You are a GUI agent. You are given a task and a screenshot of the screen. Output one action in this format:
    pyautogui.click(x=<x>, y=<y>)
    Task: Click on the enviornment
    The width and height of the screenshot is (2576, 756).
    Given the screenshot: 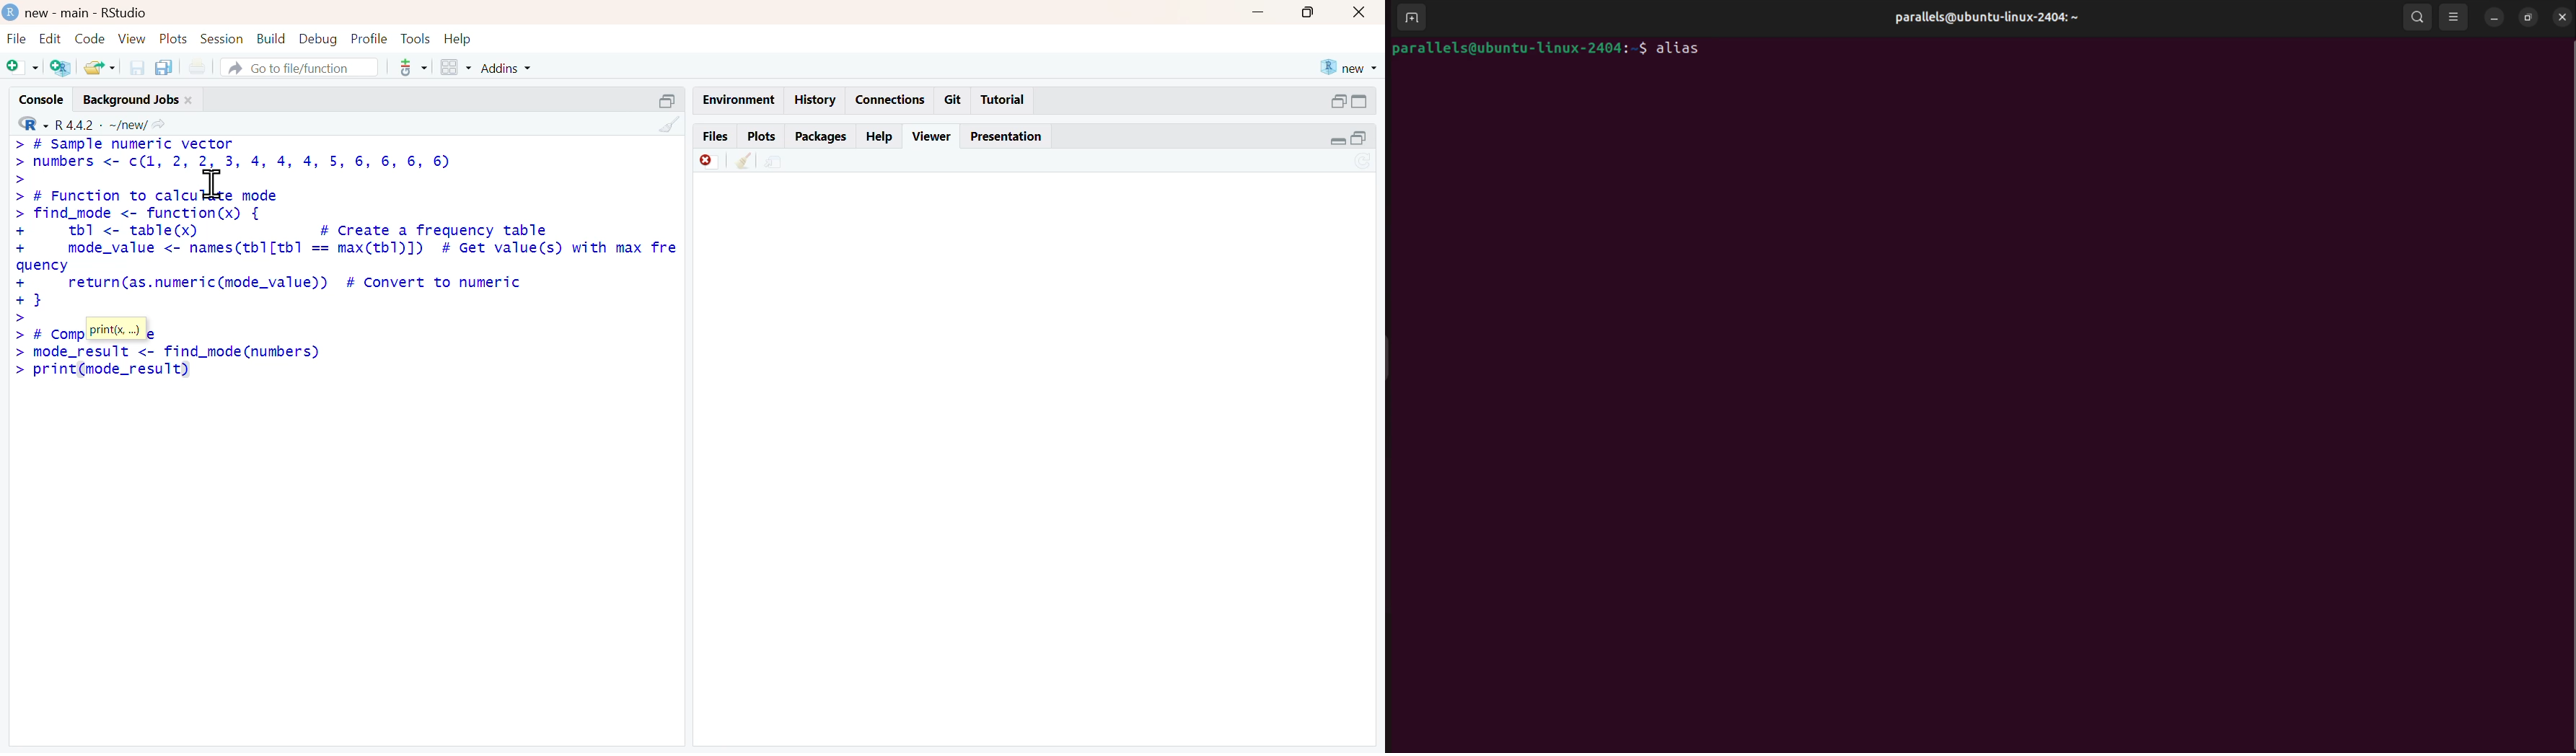 What is the action you would take?
    pyautogui.click(x=740, y=99)
    